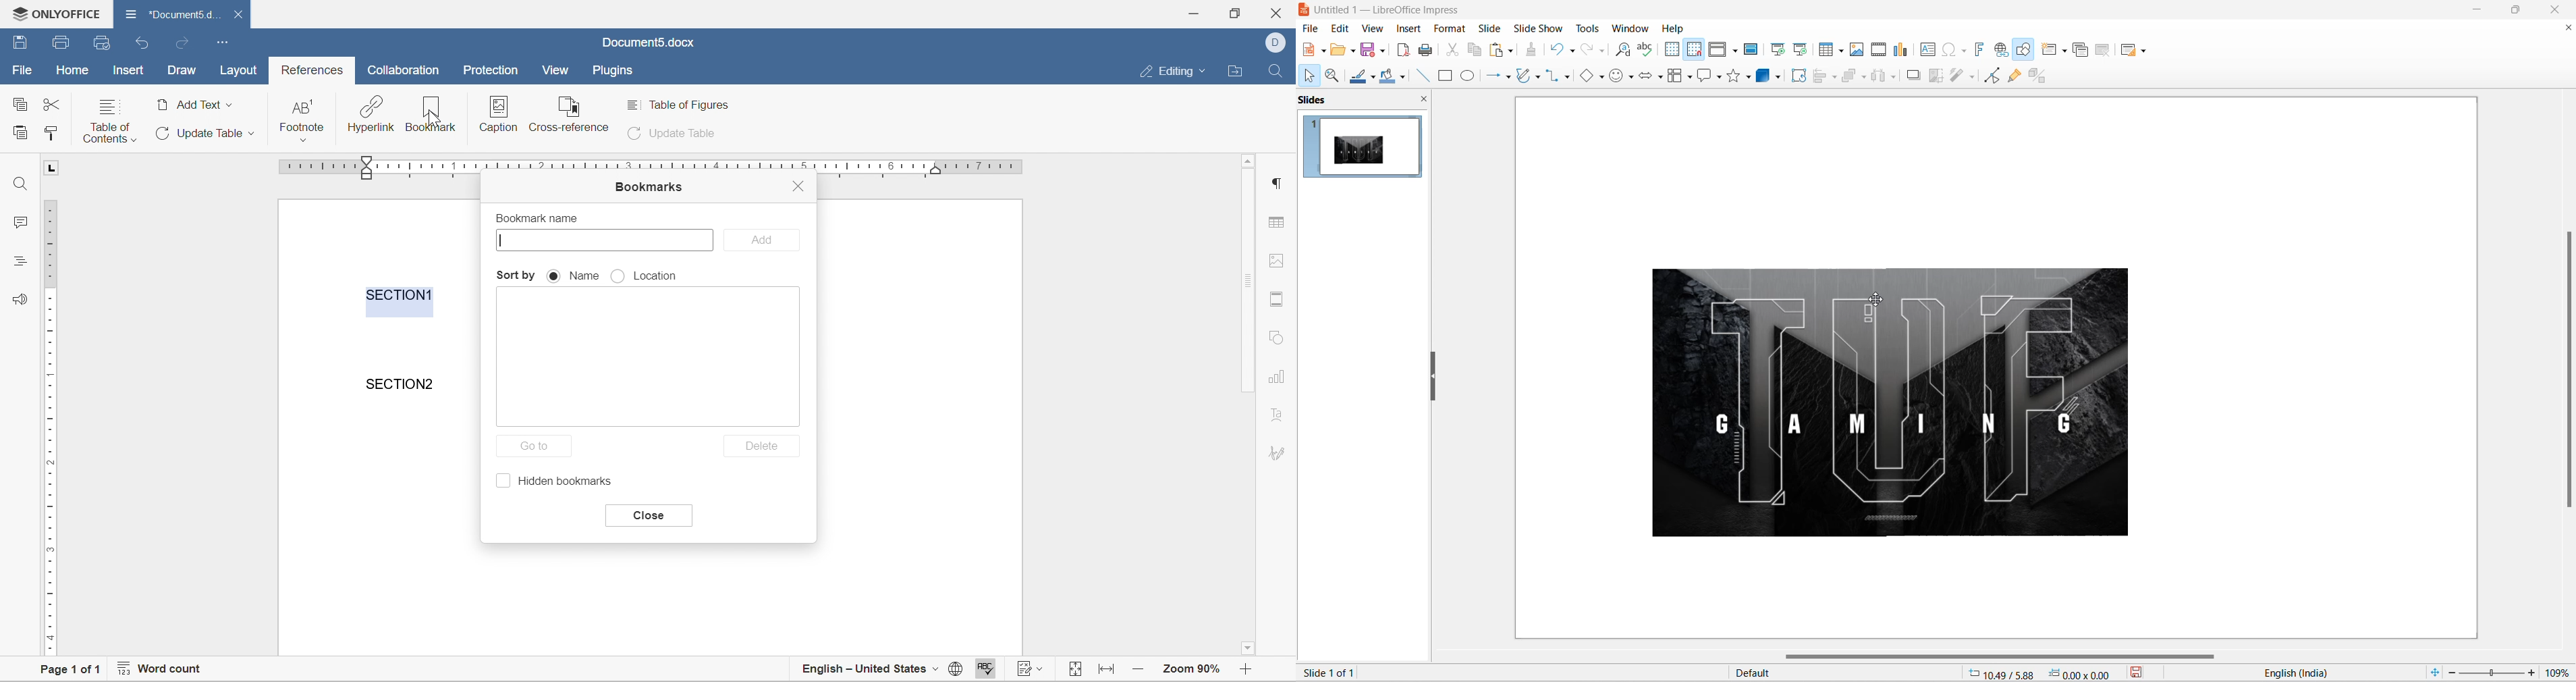 This screenshot has height=700, width=2576. What do you see at coordinates (303, 120) in the screenshot?
I see `footnote` at bounding box center [303, 120].